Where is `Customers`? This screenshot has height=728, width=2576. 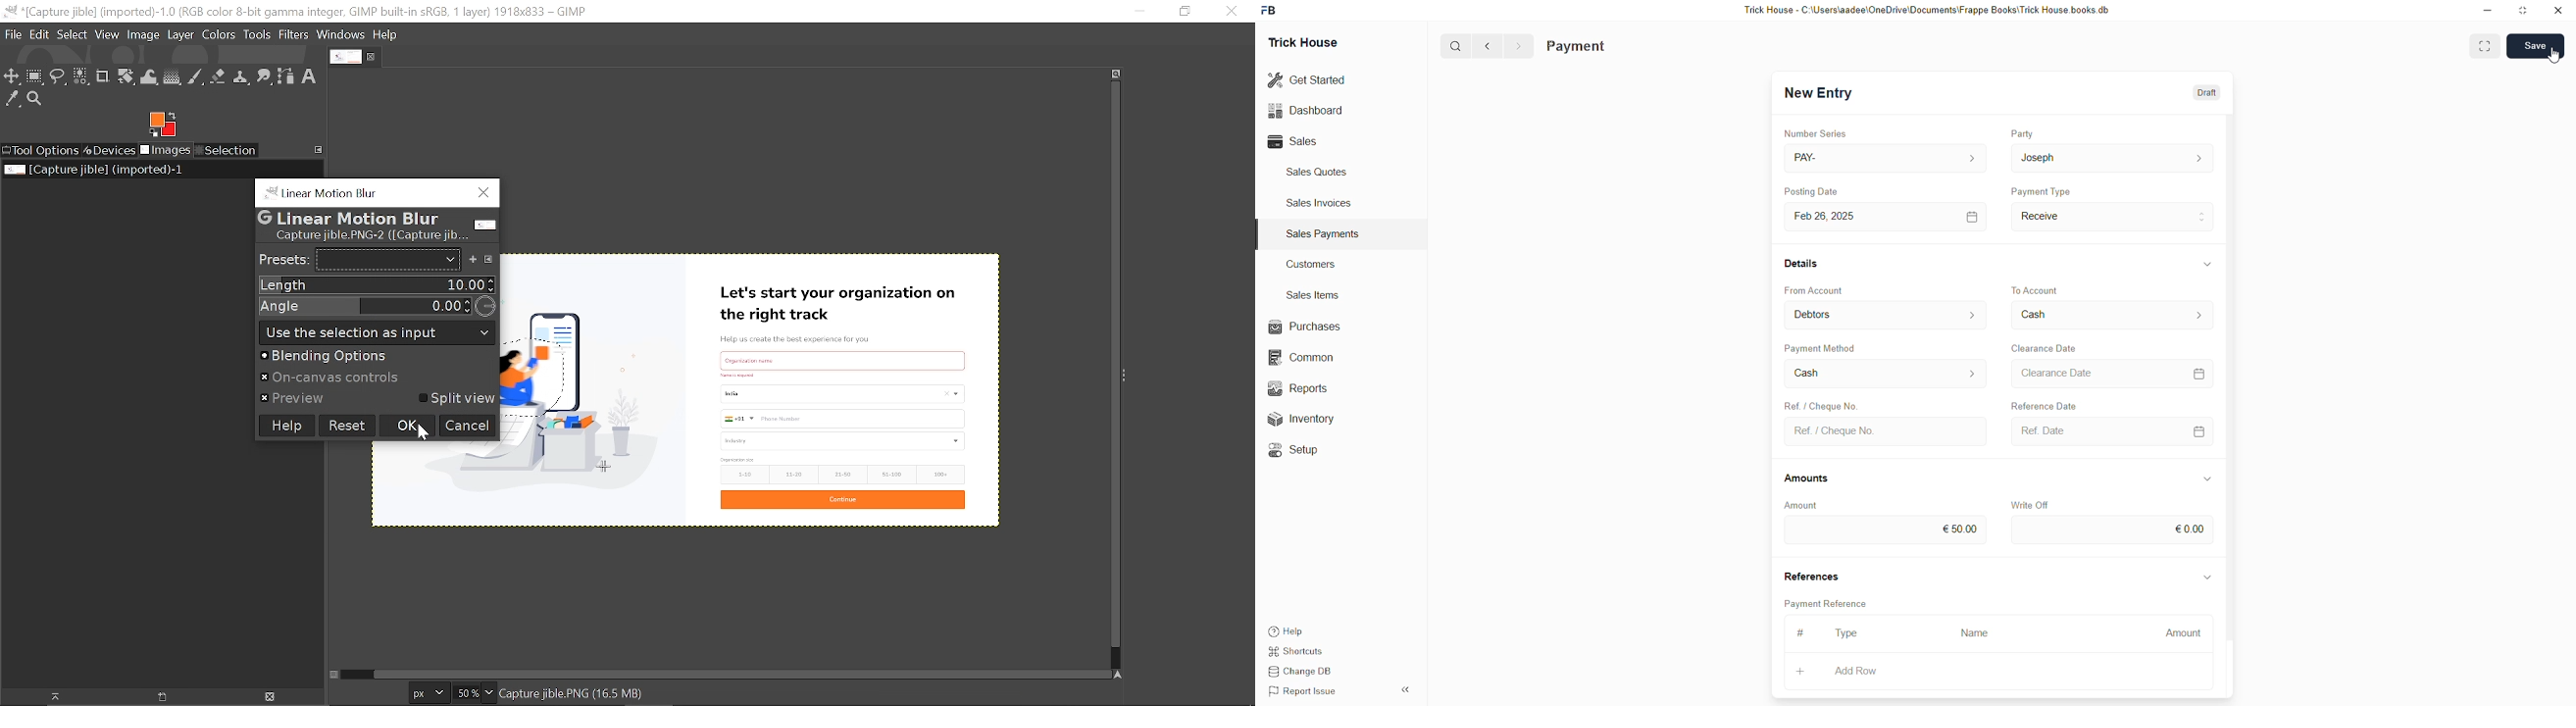
Customers is located at coordinates (1315, 264).